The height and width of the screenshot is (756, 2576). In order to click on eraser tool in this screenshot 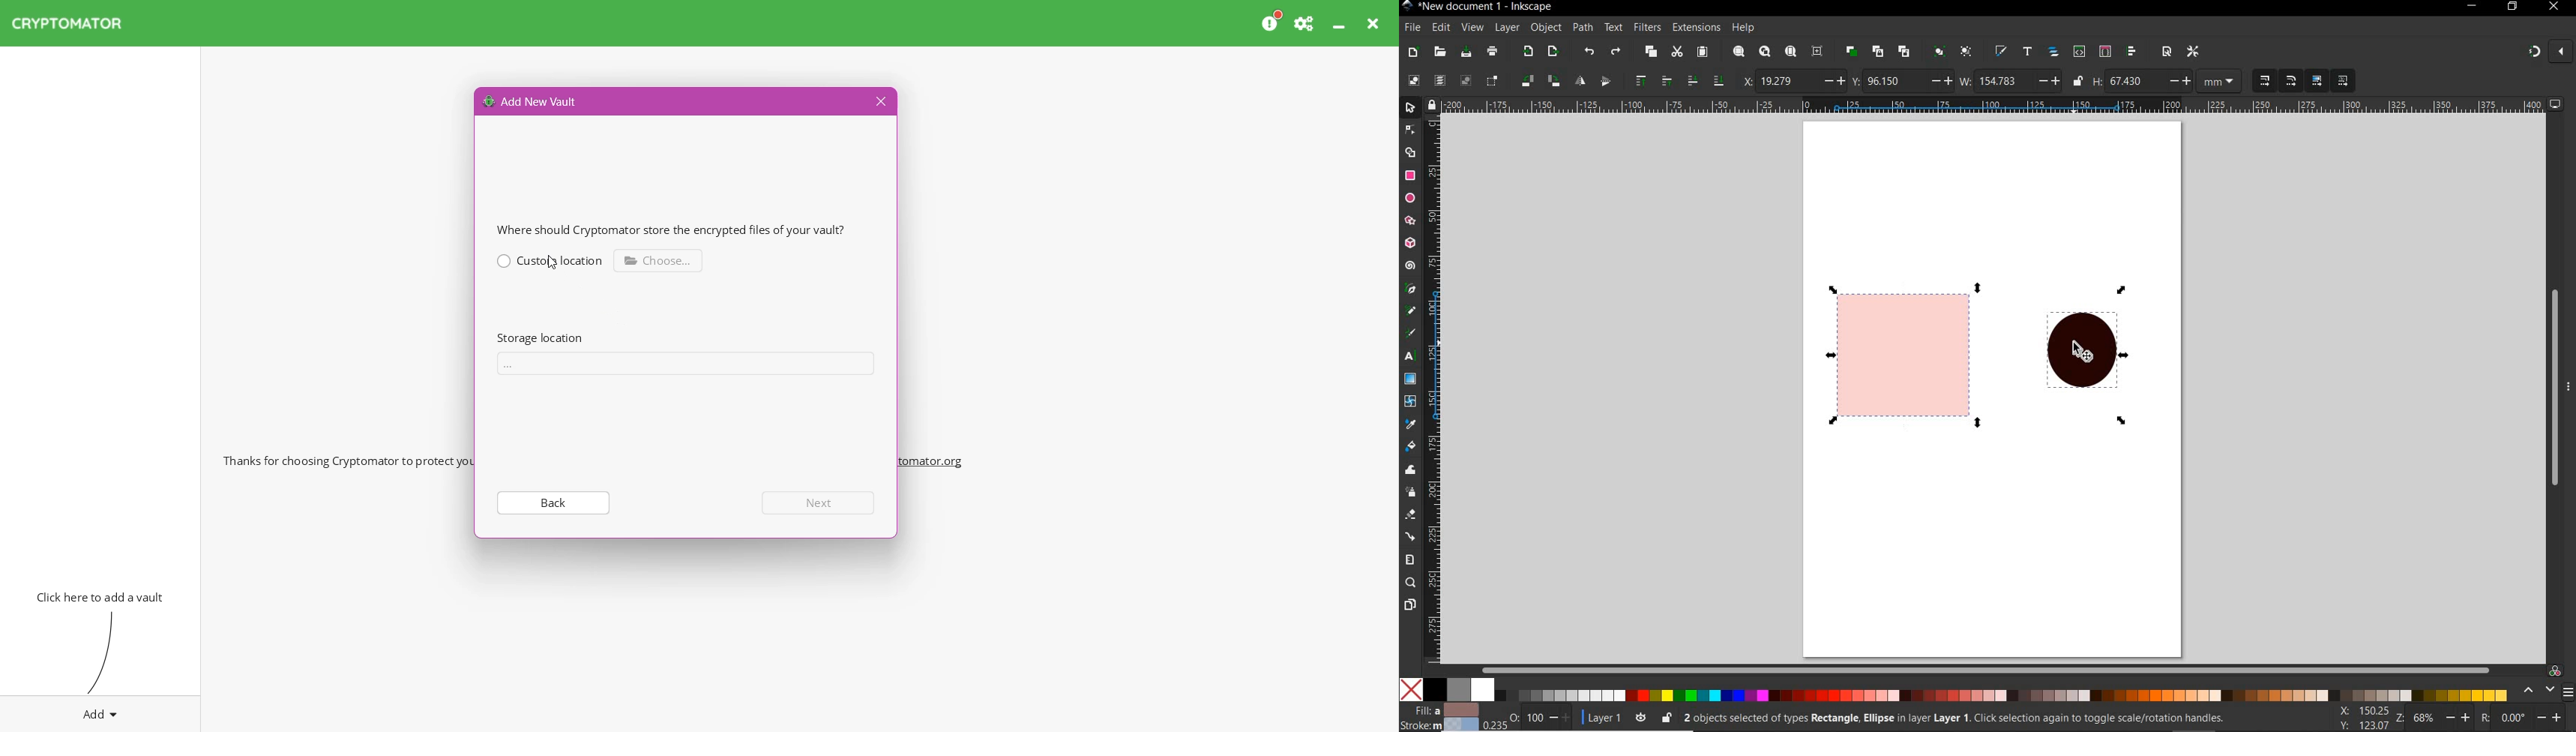, I will do `click(1409, 515)`.